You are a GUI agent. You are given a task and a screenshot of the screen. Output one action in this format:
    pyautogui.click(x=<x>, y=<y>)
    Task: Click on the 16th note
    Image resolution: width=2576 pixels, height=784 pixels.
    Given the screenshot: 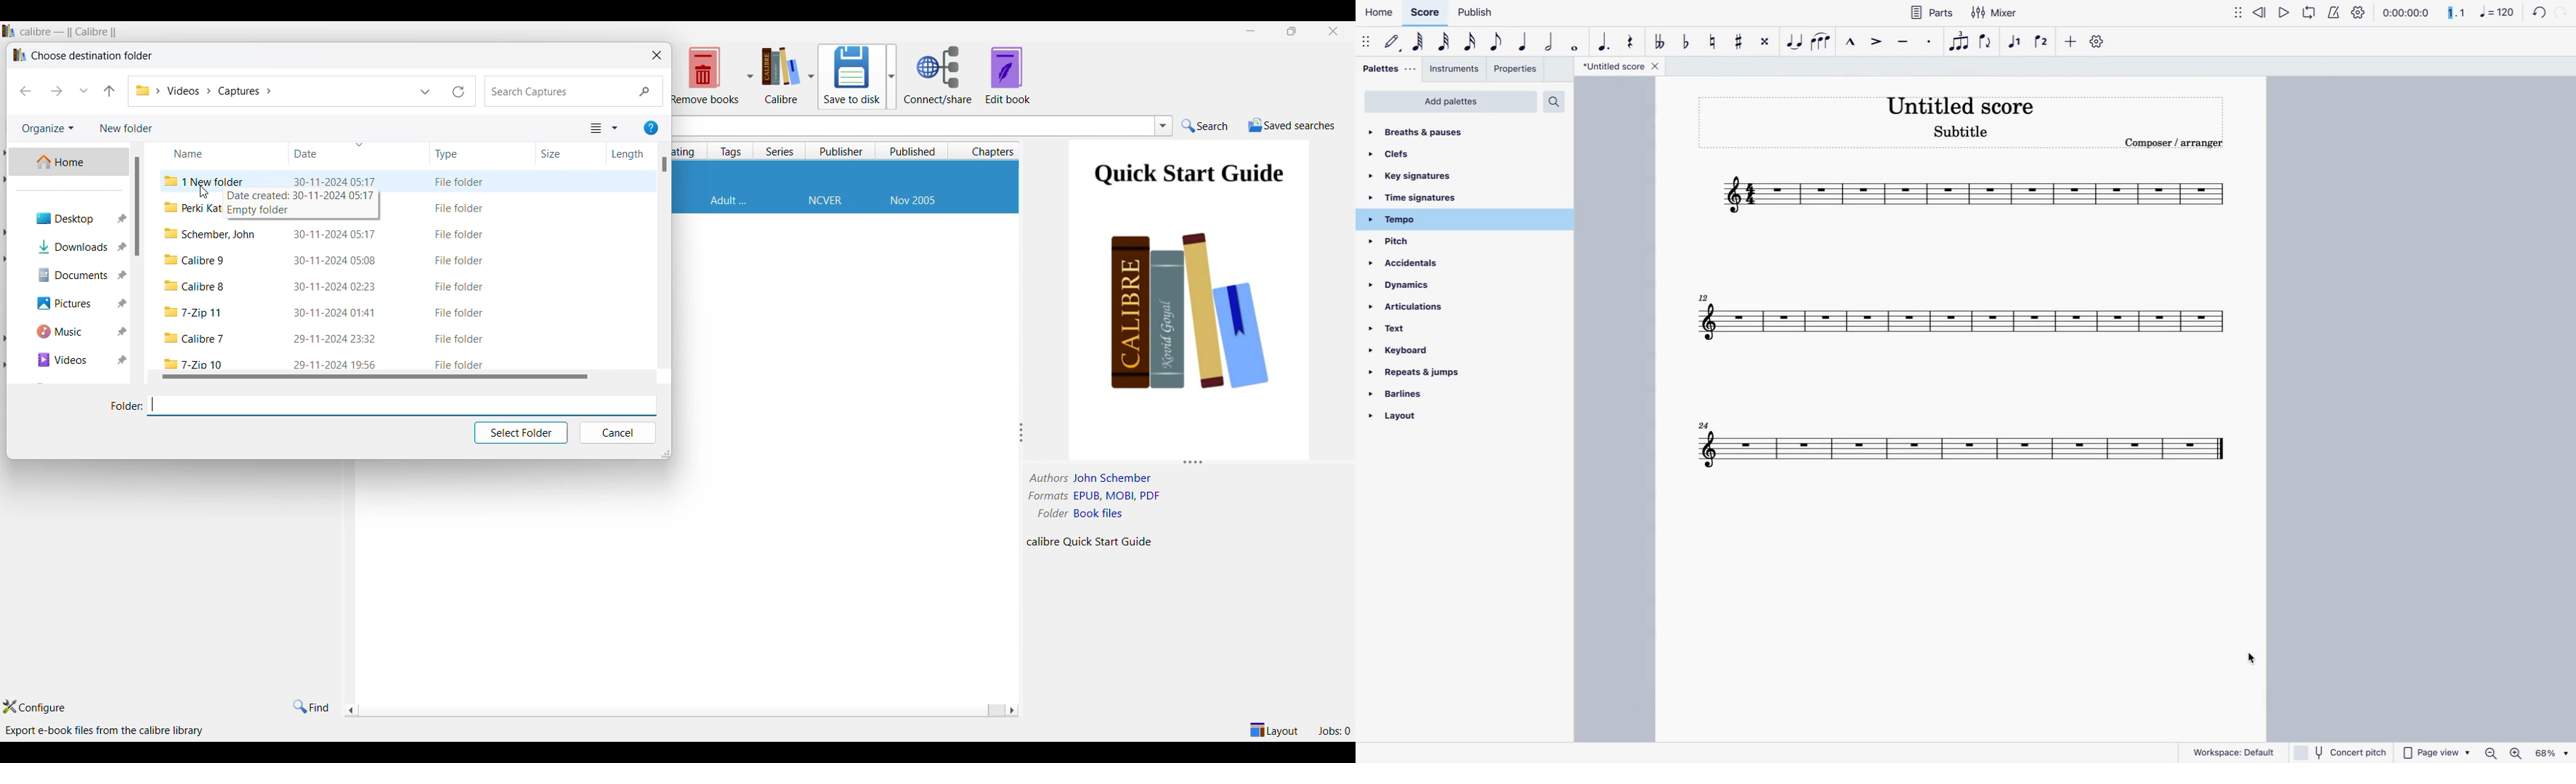 What is the action you would take?
    pyautogui.click(x=1470, y=42)
    